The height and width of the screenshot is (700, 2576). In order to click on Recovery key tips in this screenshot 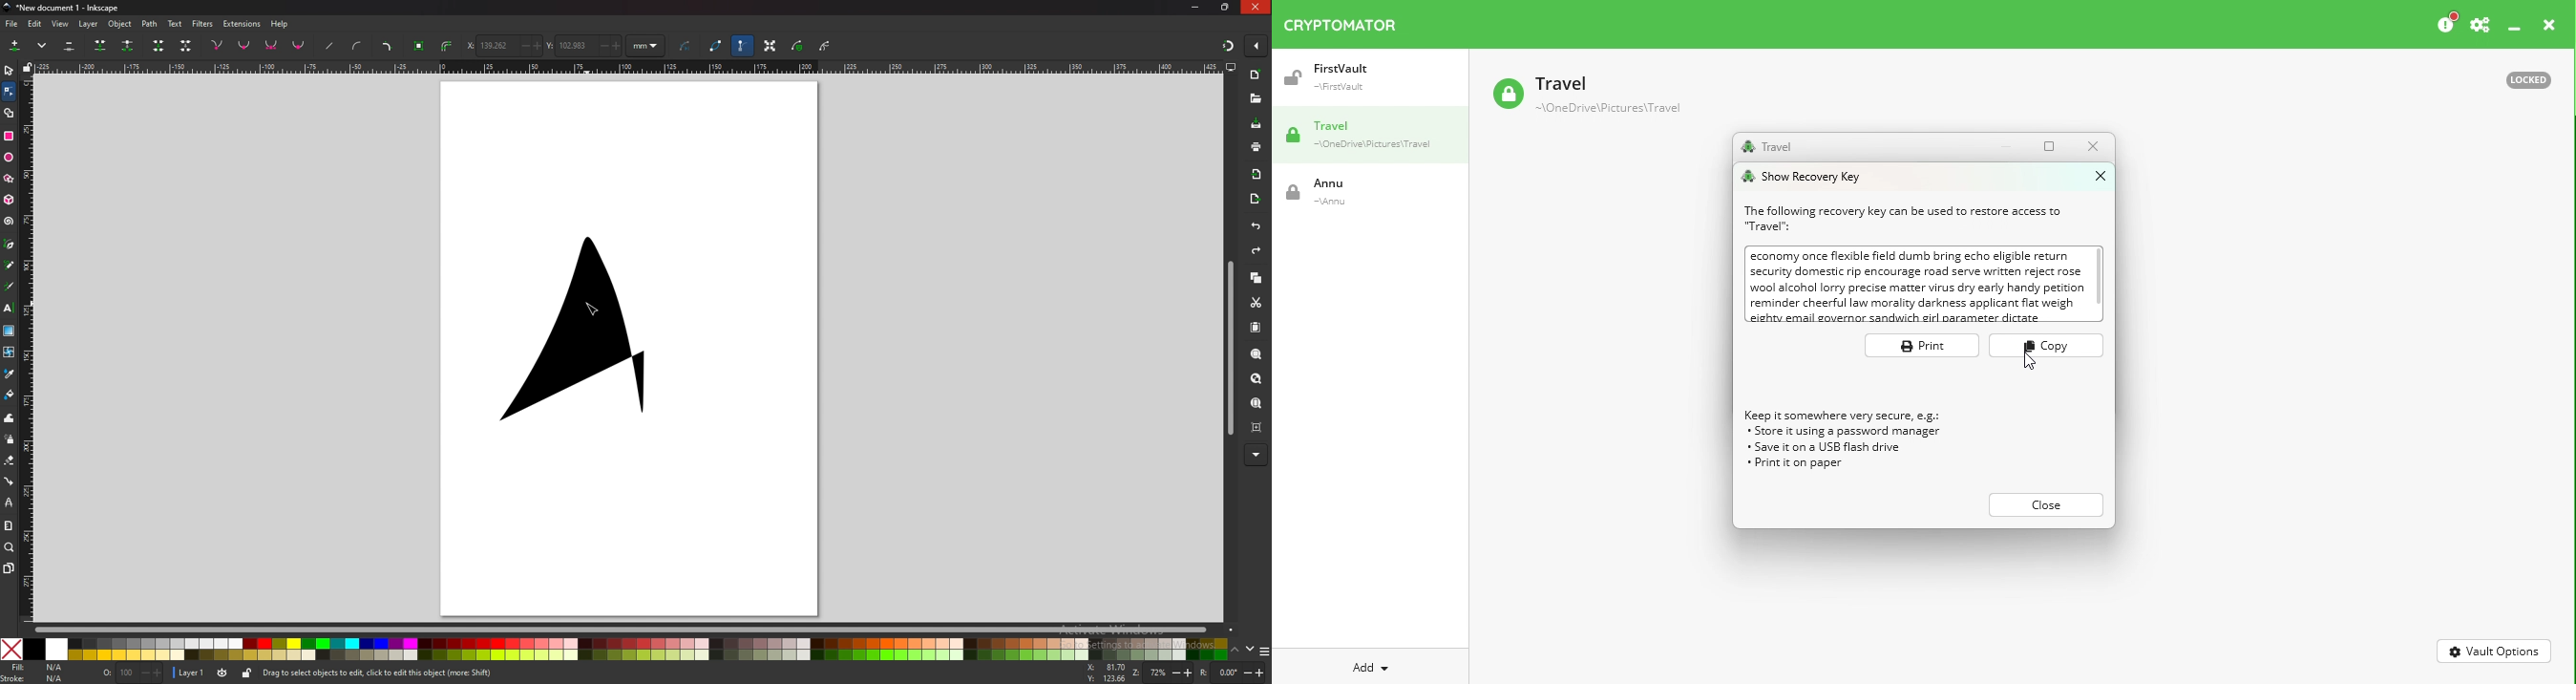, I will do `click(1858, 445)`.